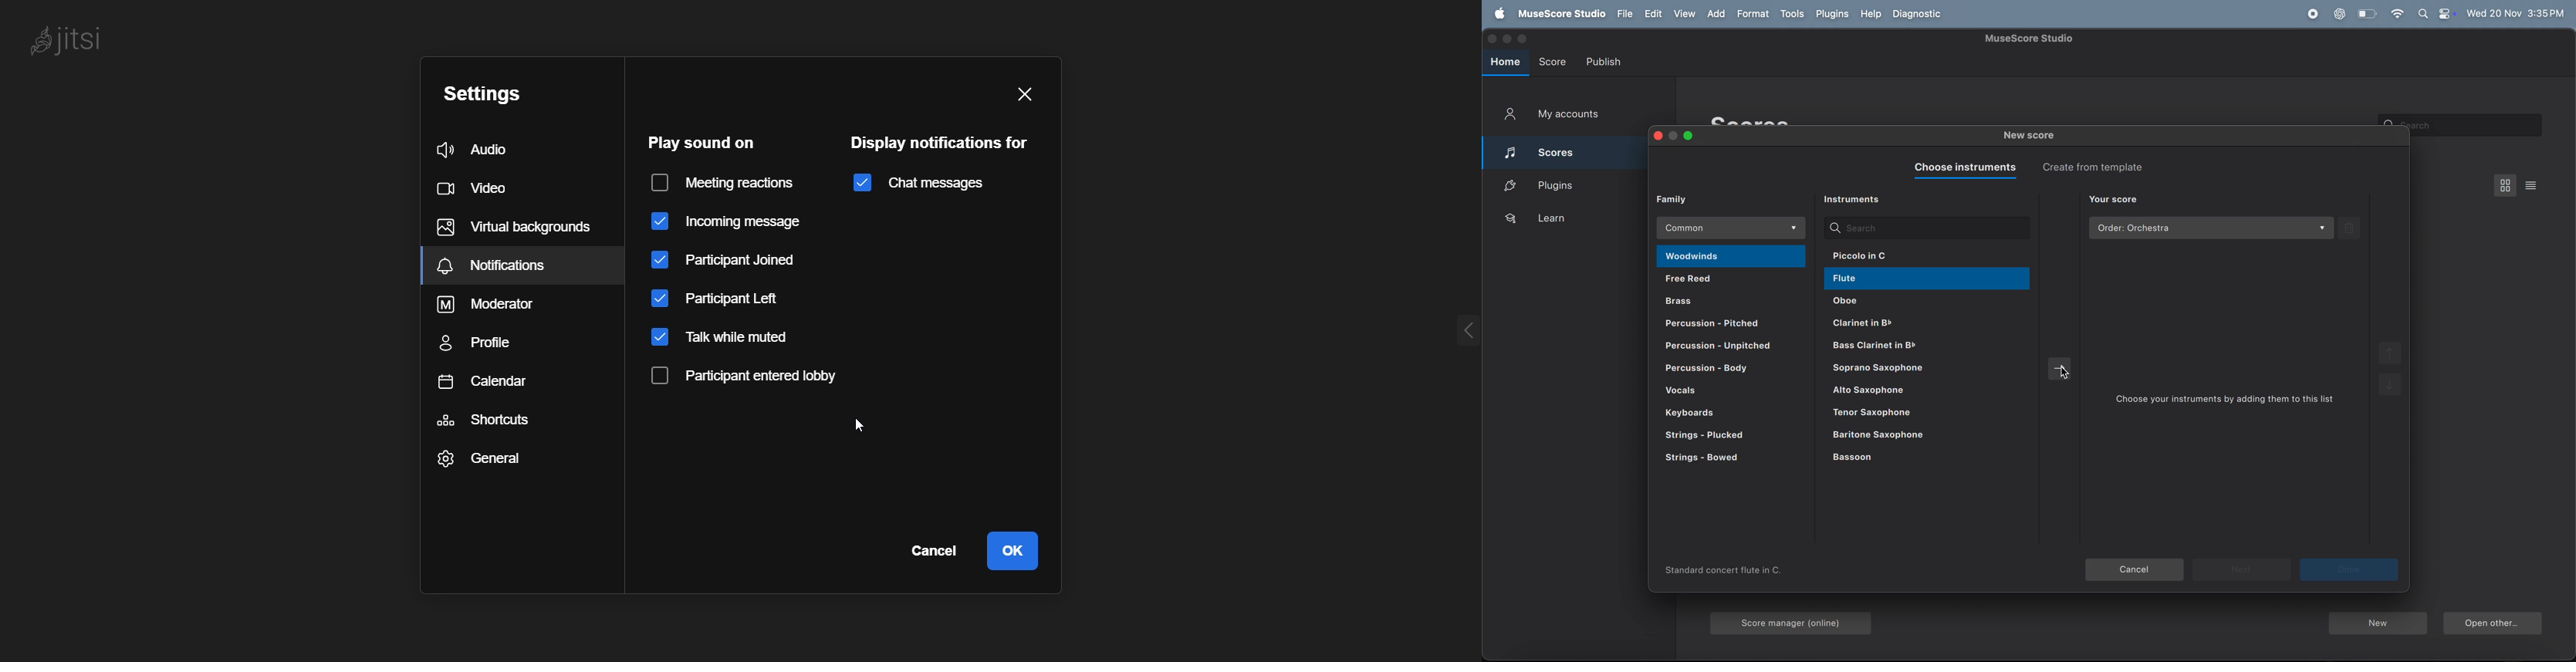 This screenshot has height=672, width=2576. What do you see at coordinates (2060, 366) in the screenshot?
I see `move` at bounding box center [2060, 366].